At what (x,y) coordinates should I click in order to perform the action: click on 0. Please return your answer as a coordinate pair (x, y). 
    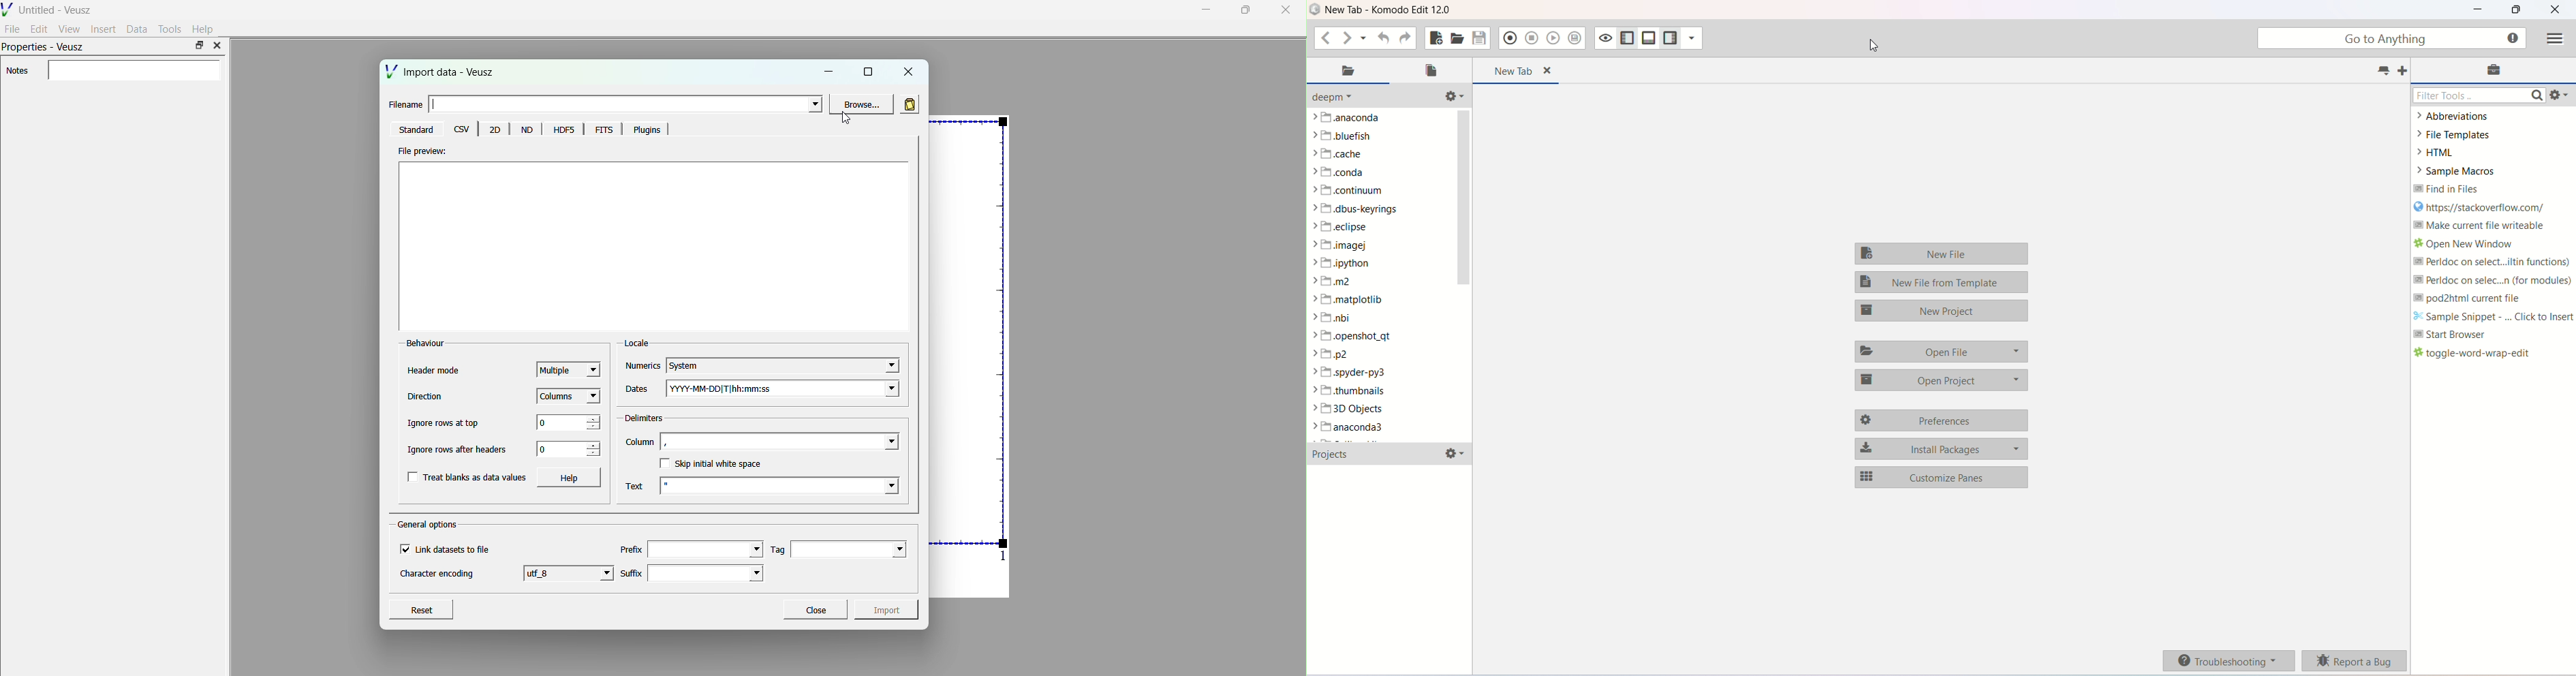
    Looking at the image, I should click on (559, 422).